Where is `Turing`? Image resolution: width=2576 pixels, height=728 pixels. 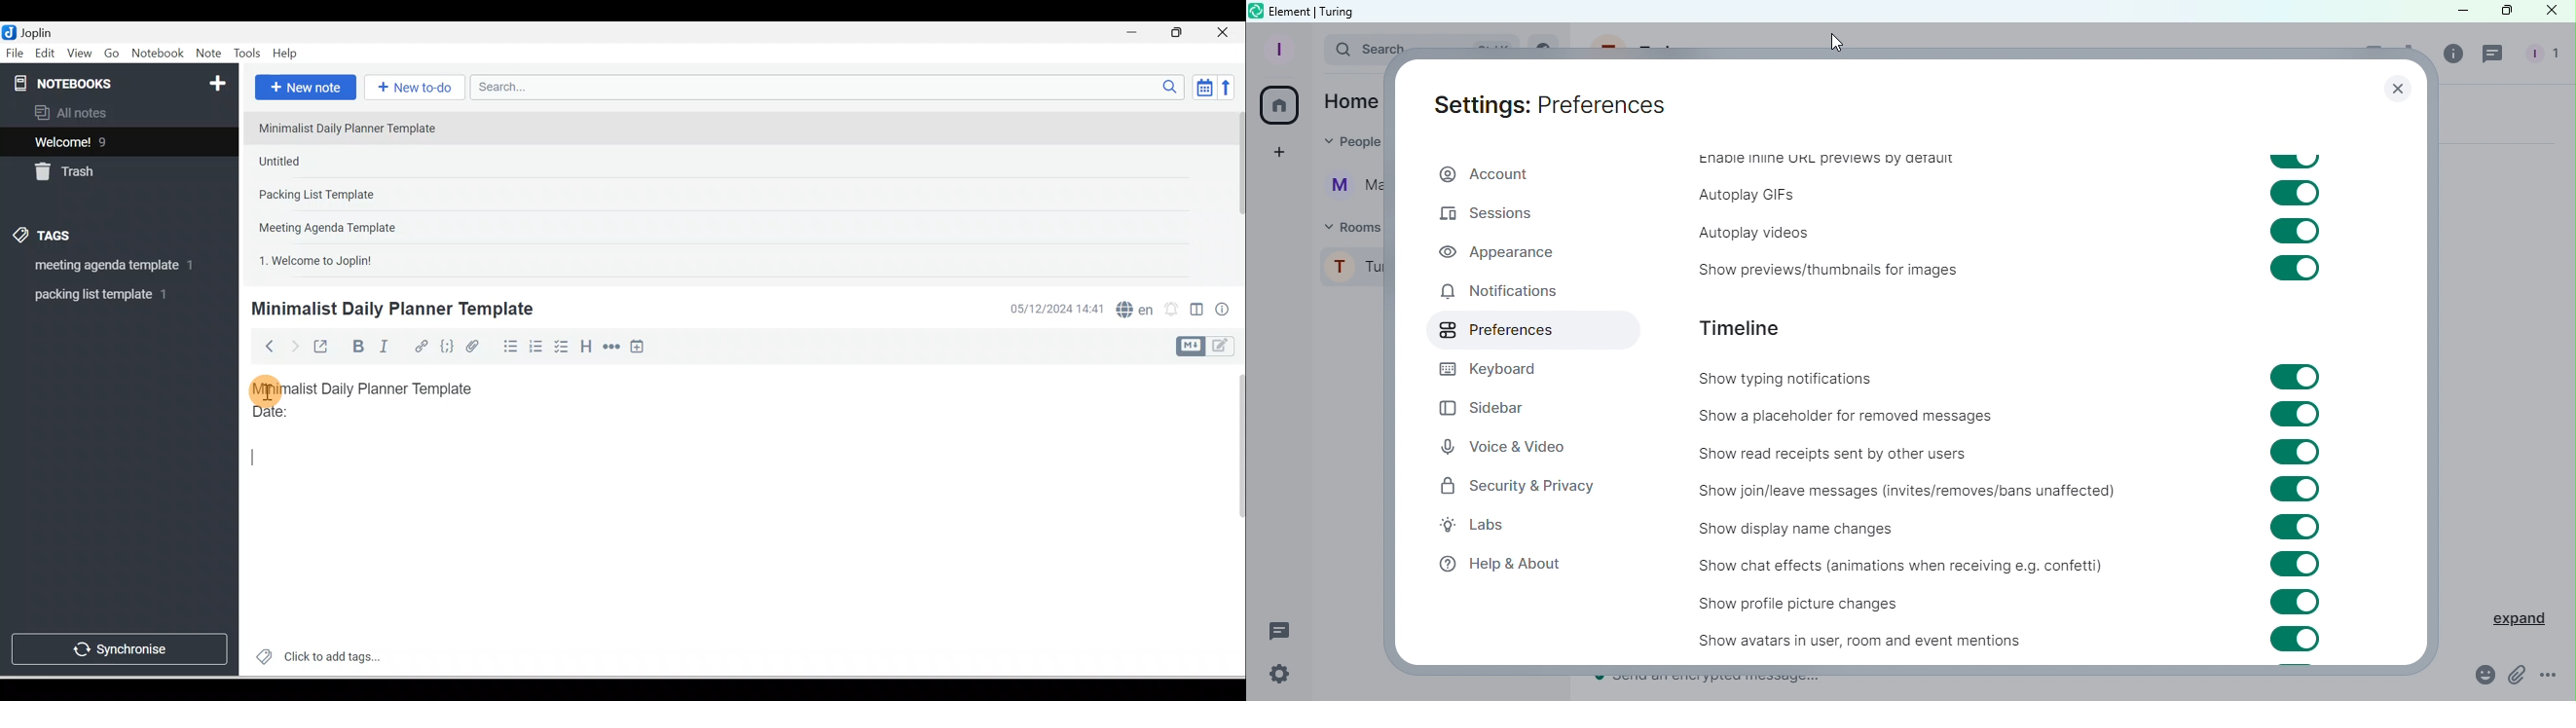
Turing is located at coordinates (1352, 272).